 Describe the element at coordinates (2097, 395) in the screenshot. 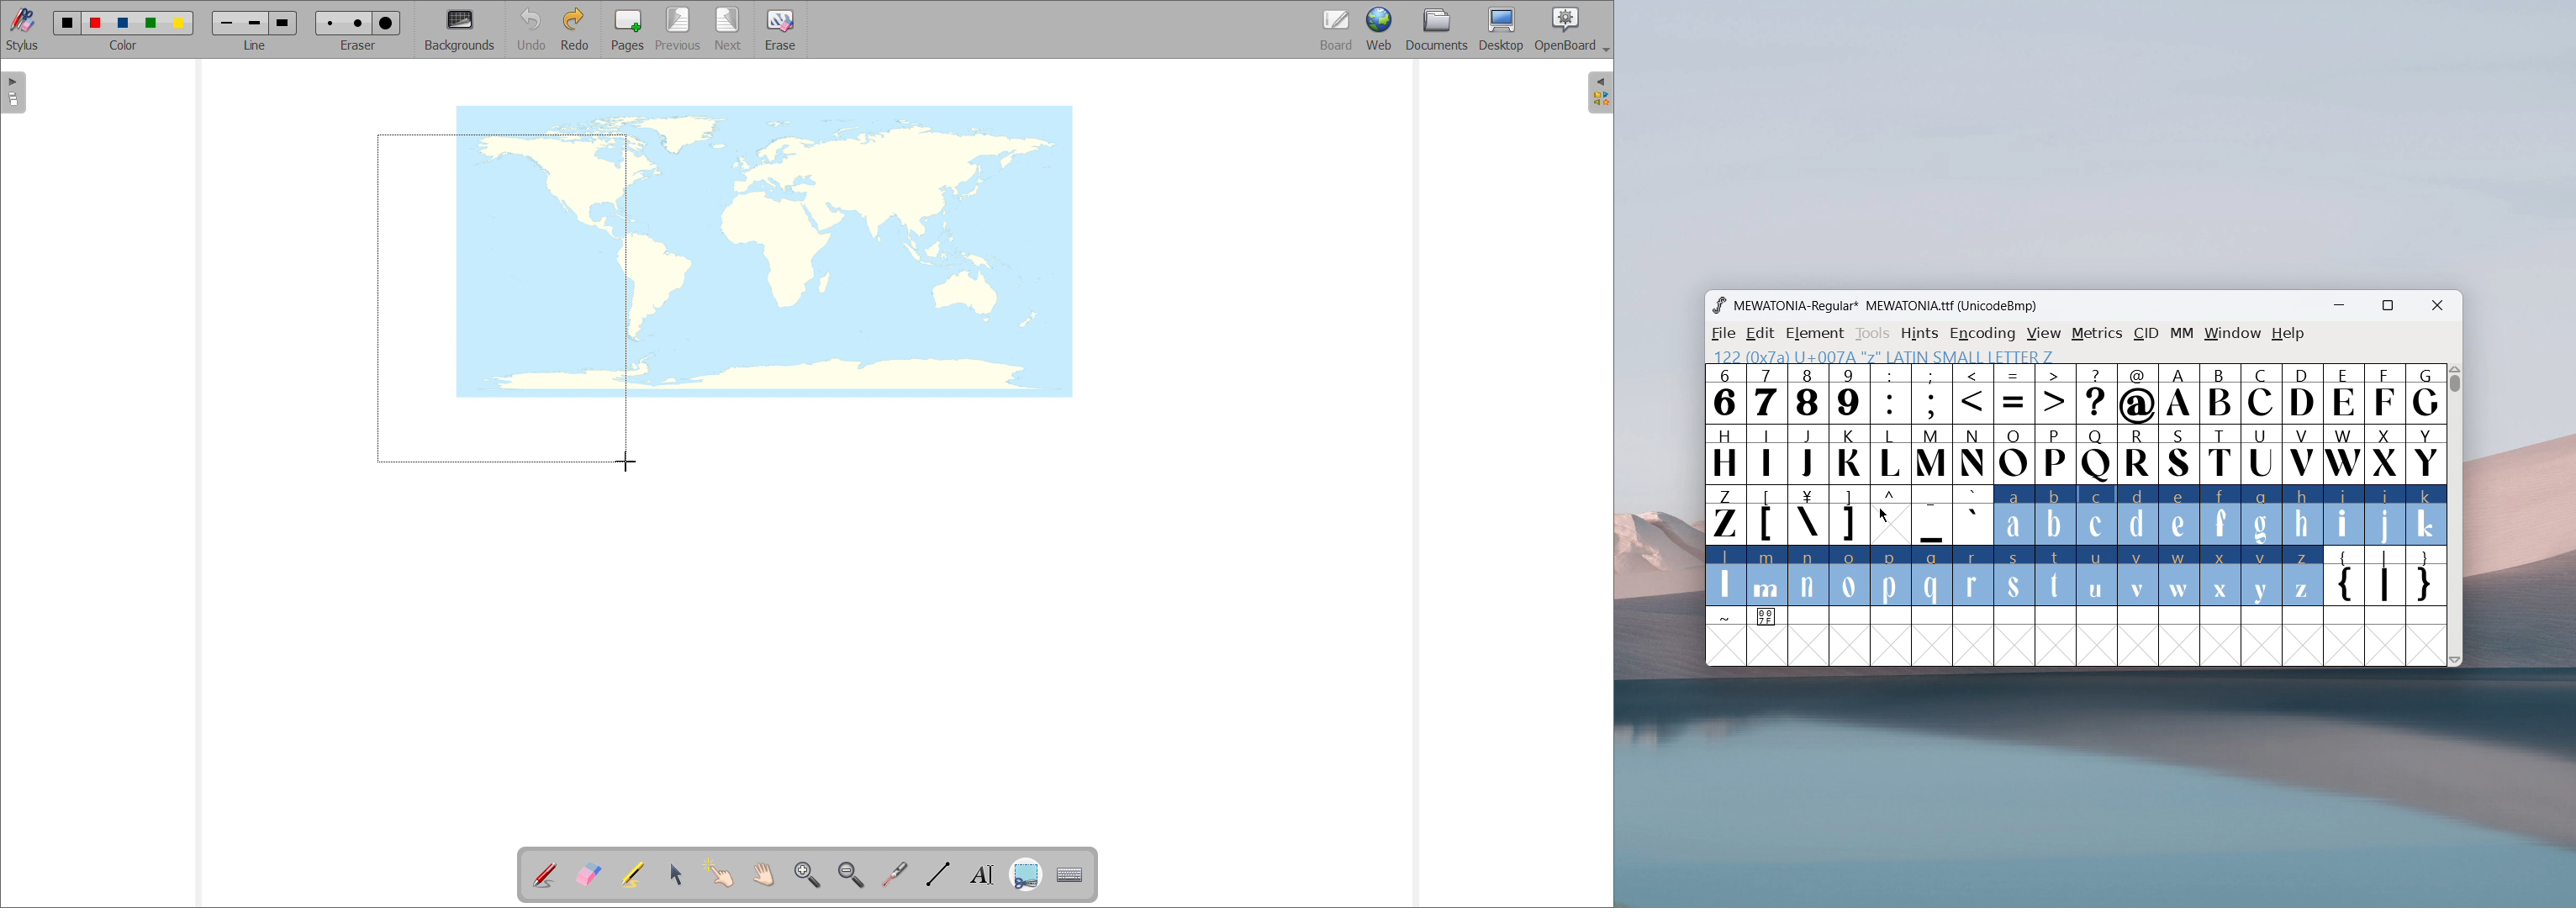

I see `?` at that location.